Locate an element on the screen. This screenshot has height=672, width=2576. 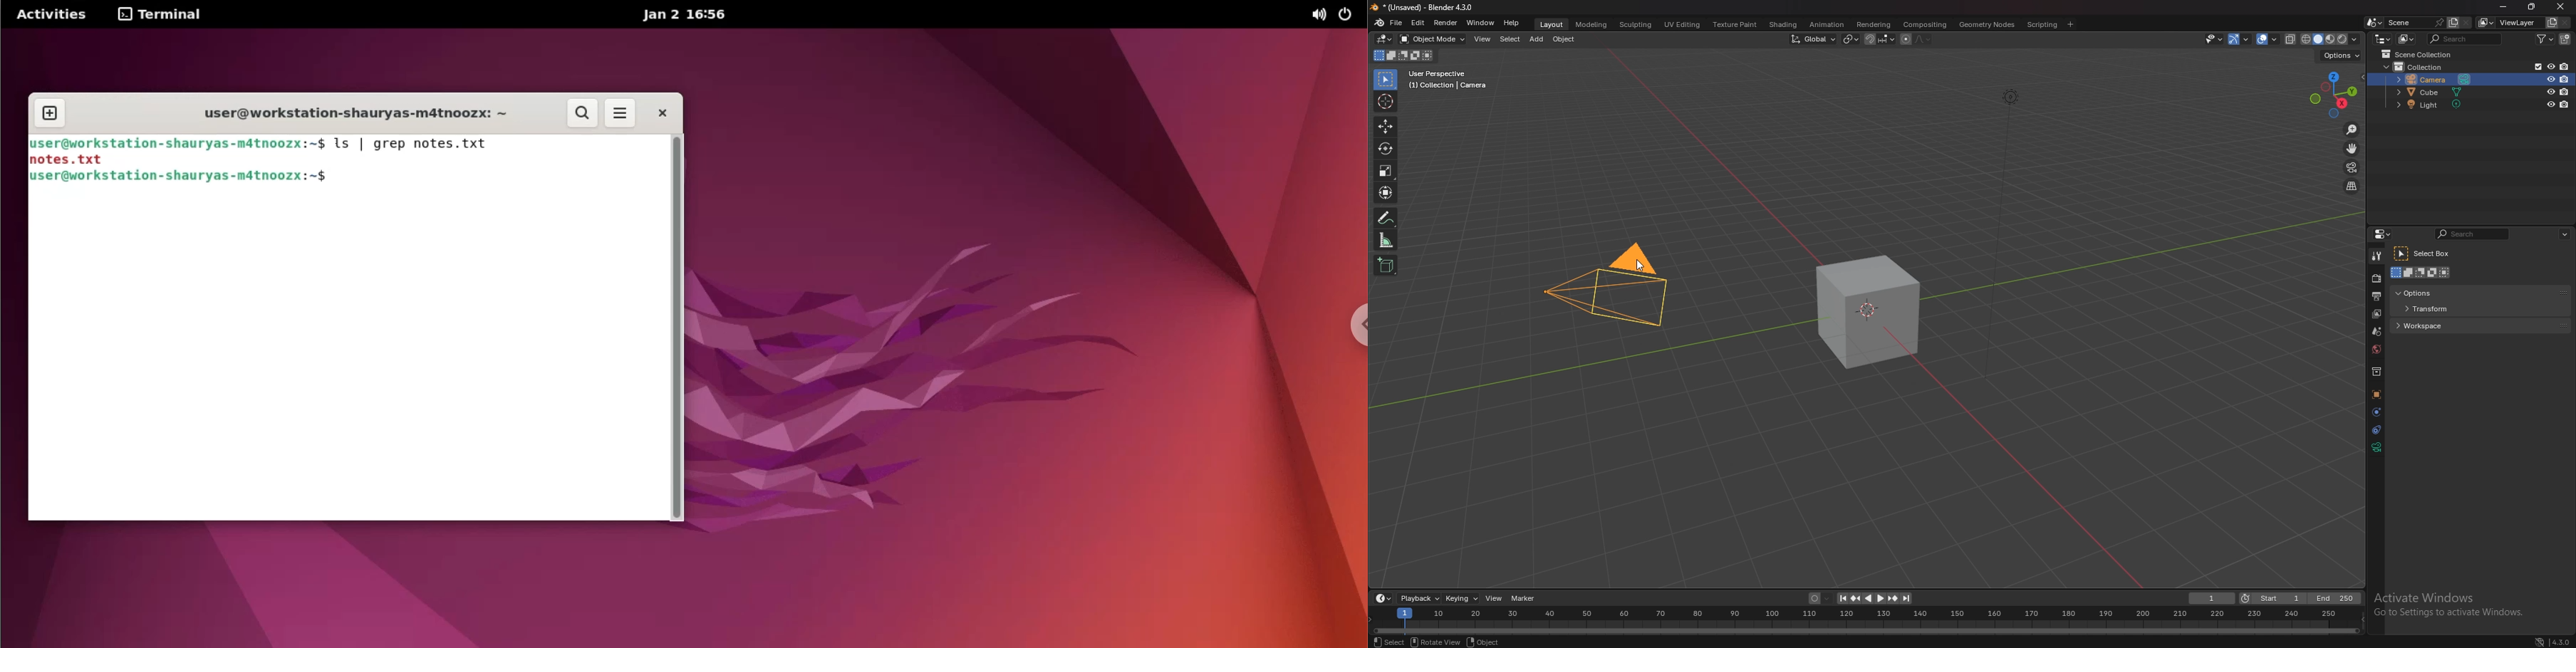
add collection is located at coordinates (2566, 38).